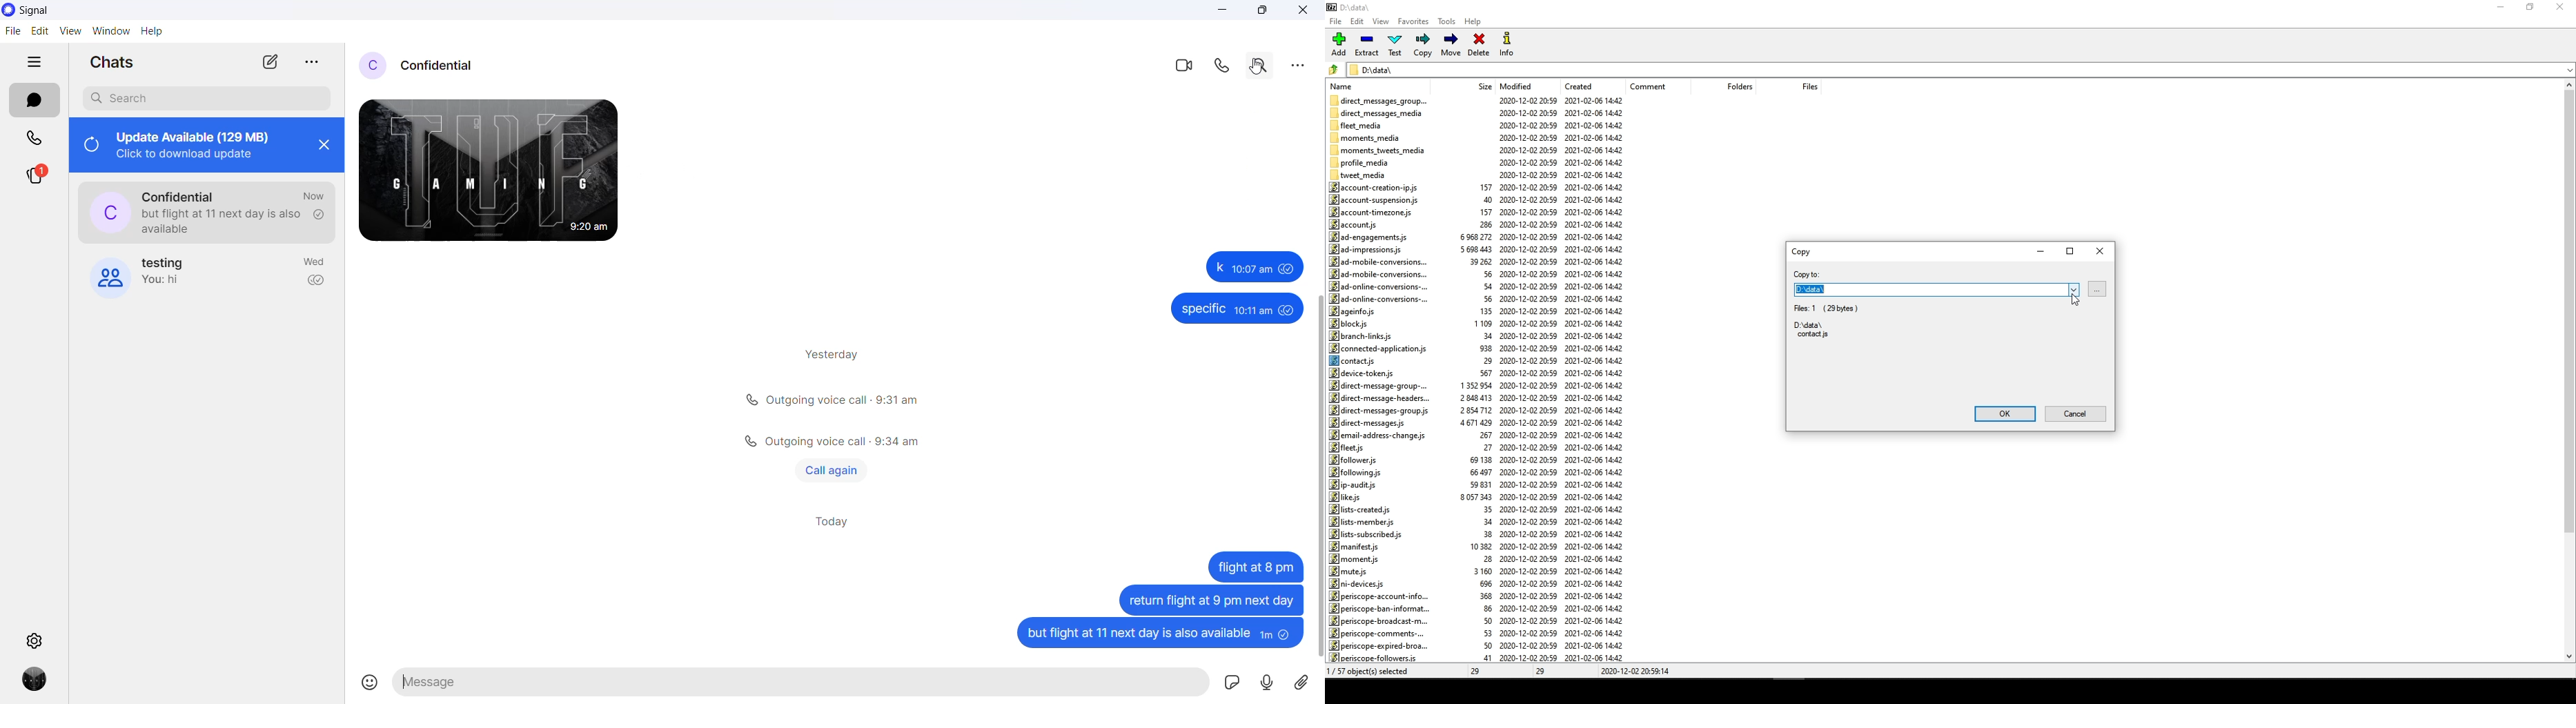  I want to click on contact name, so click(446, 63).